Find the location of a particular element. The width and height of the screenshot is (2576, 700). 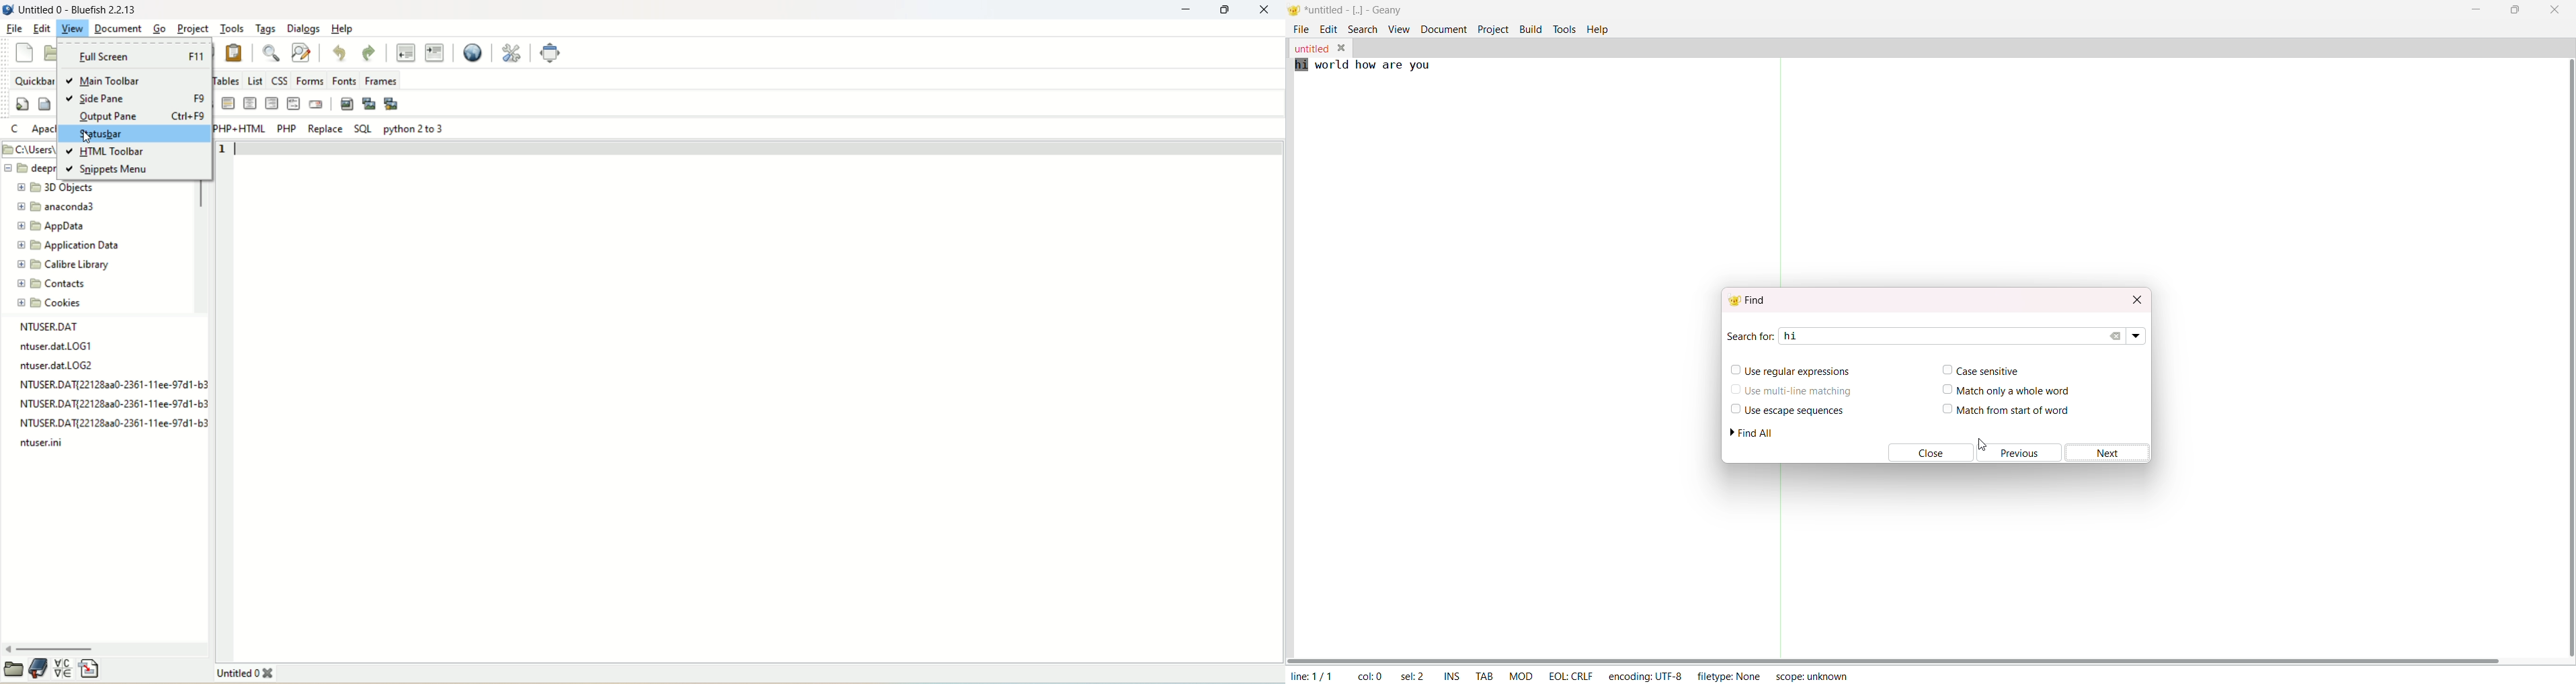

*untitled - [..] - geany is located at coordinates (1355, 9).